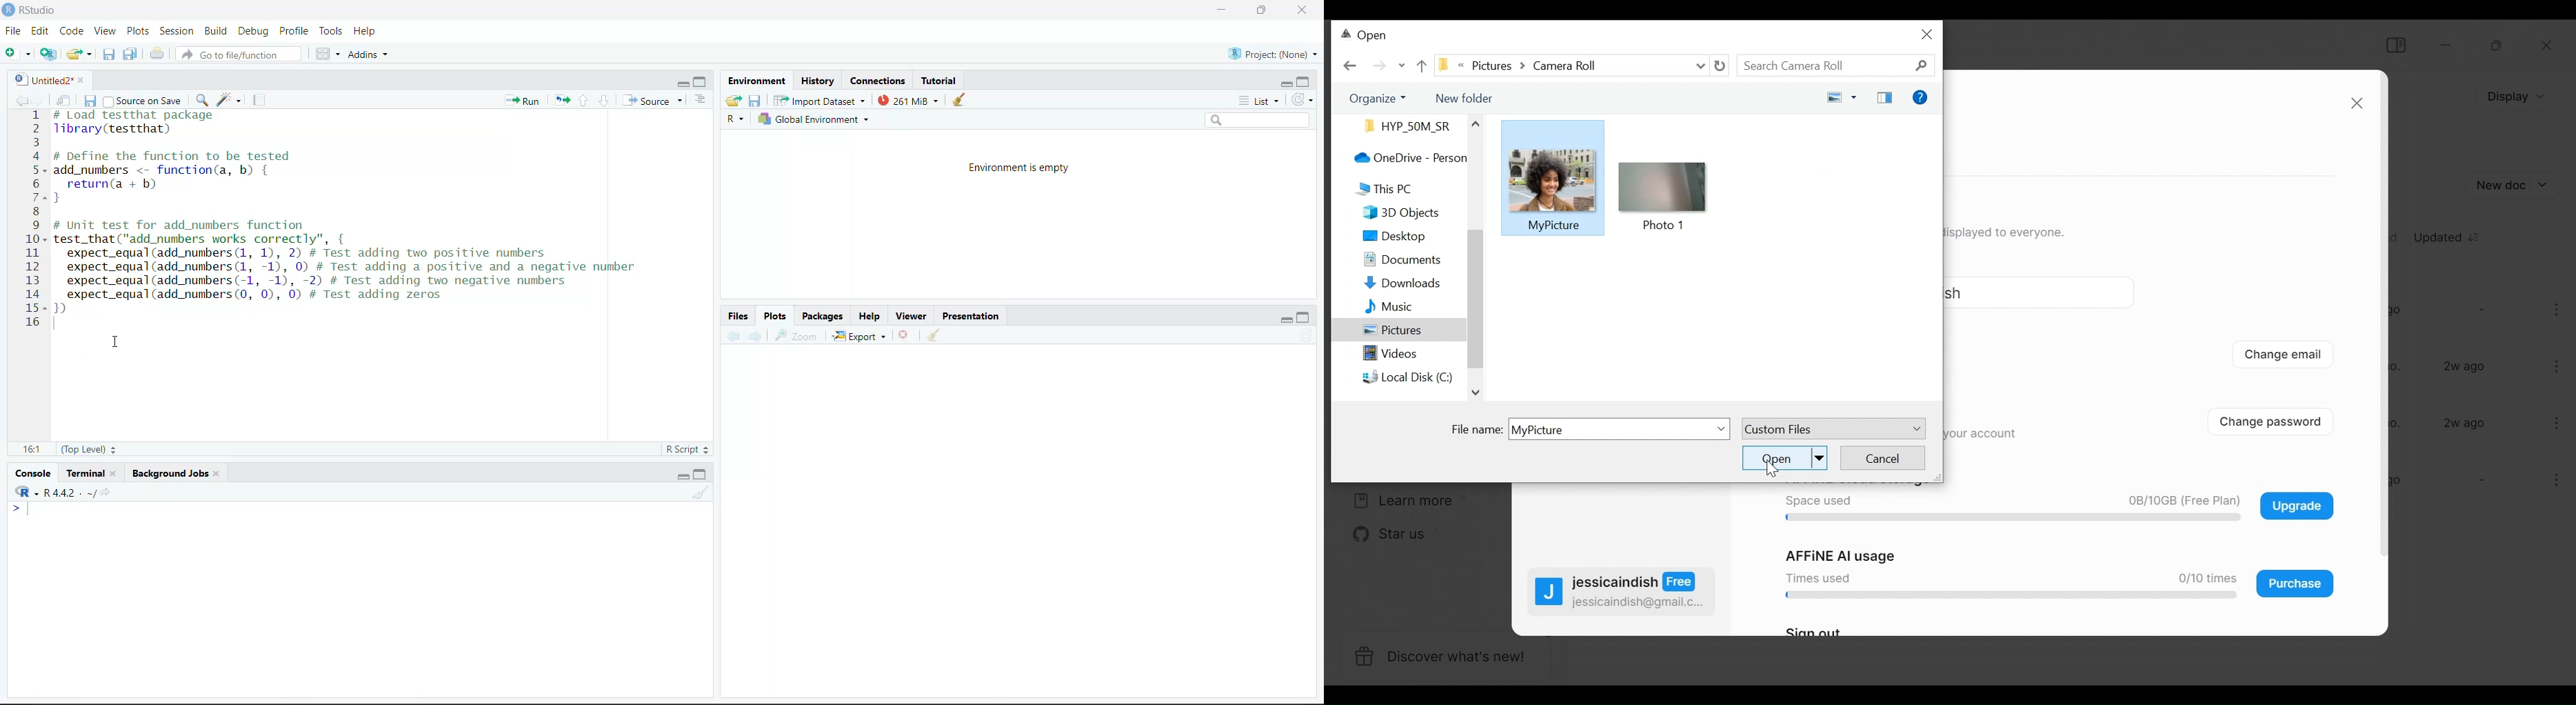 Image resolution: width=2576 pixels, height=728 pixels. What do you see at coordinates (348, 267) in the screenshot?
I see `# Unit test for add_numbers functiontest_that("add_numbers works correctly", {expect_equal(add_numbers (1, 1), 2) # Test adding two positive numbersexpect_equal(add_numbers (1, -1), 0) # Test adding a positive and a negative numberexpect_equal(add_numbers(-1, -1), -2) # Test adding two negative numbersexpect_equal(add_numbers (0, 0), 0) # Test adding zeros)` at bounding box center [348, 267].